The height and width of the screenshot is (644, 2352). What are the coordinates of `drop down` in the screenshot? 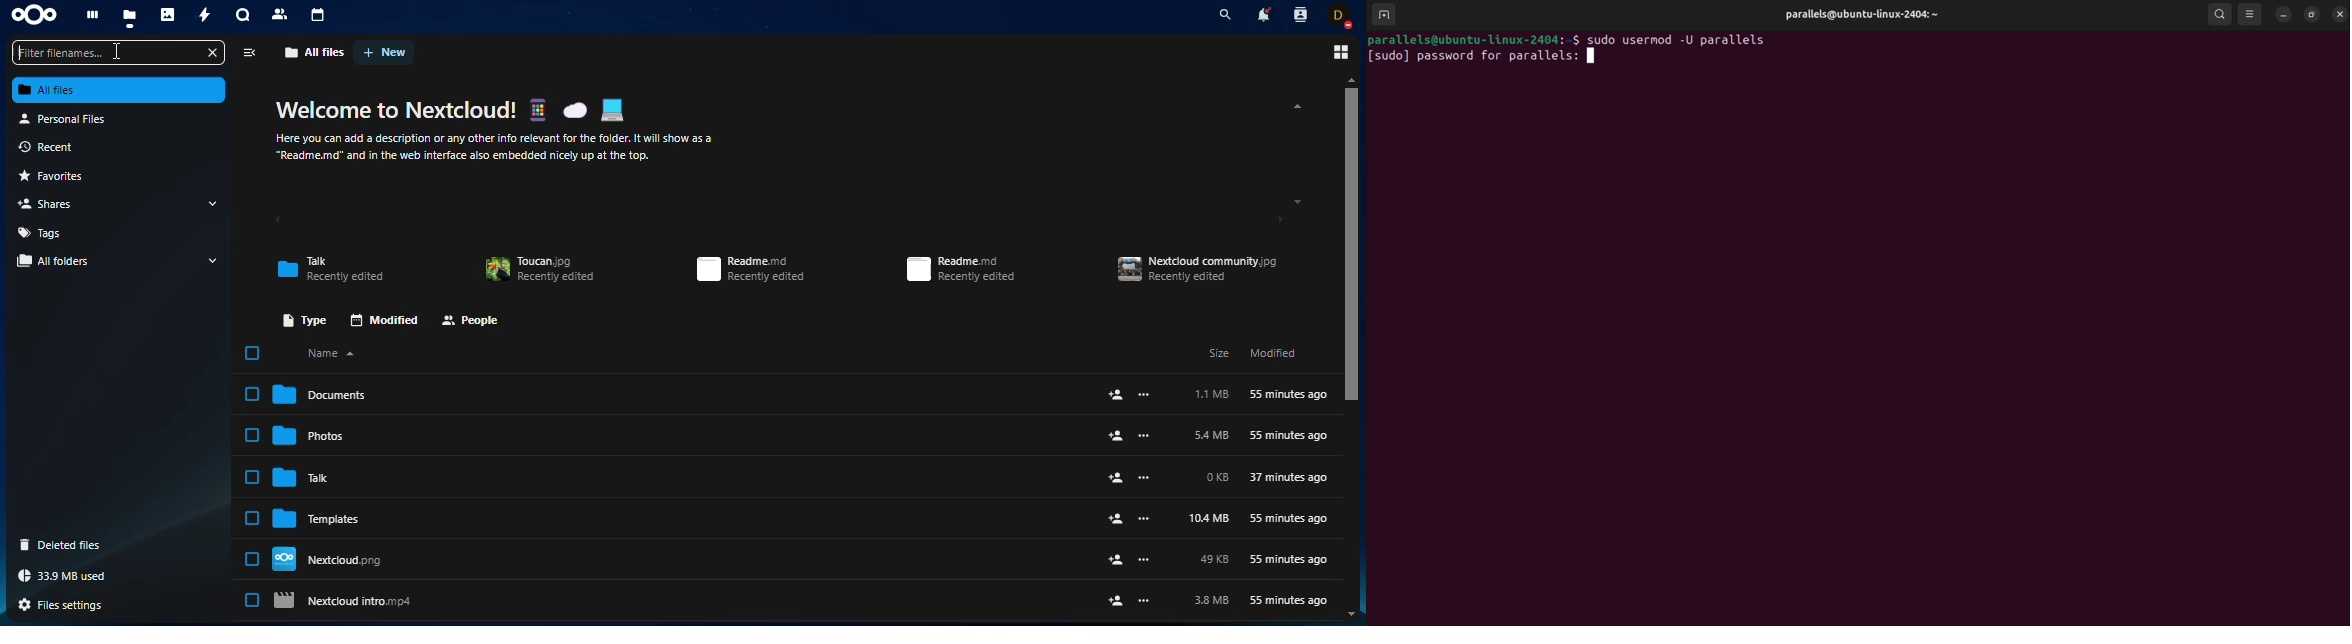 It's located at (212, 203).